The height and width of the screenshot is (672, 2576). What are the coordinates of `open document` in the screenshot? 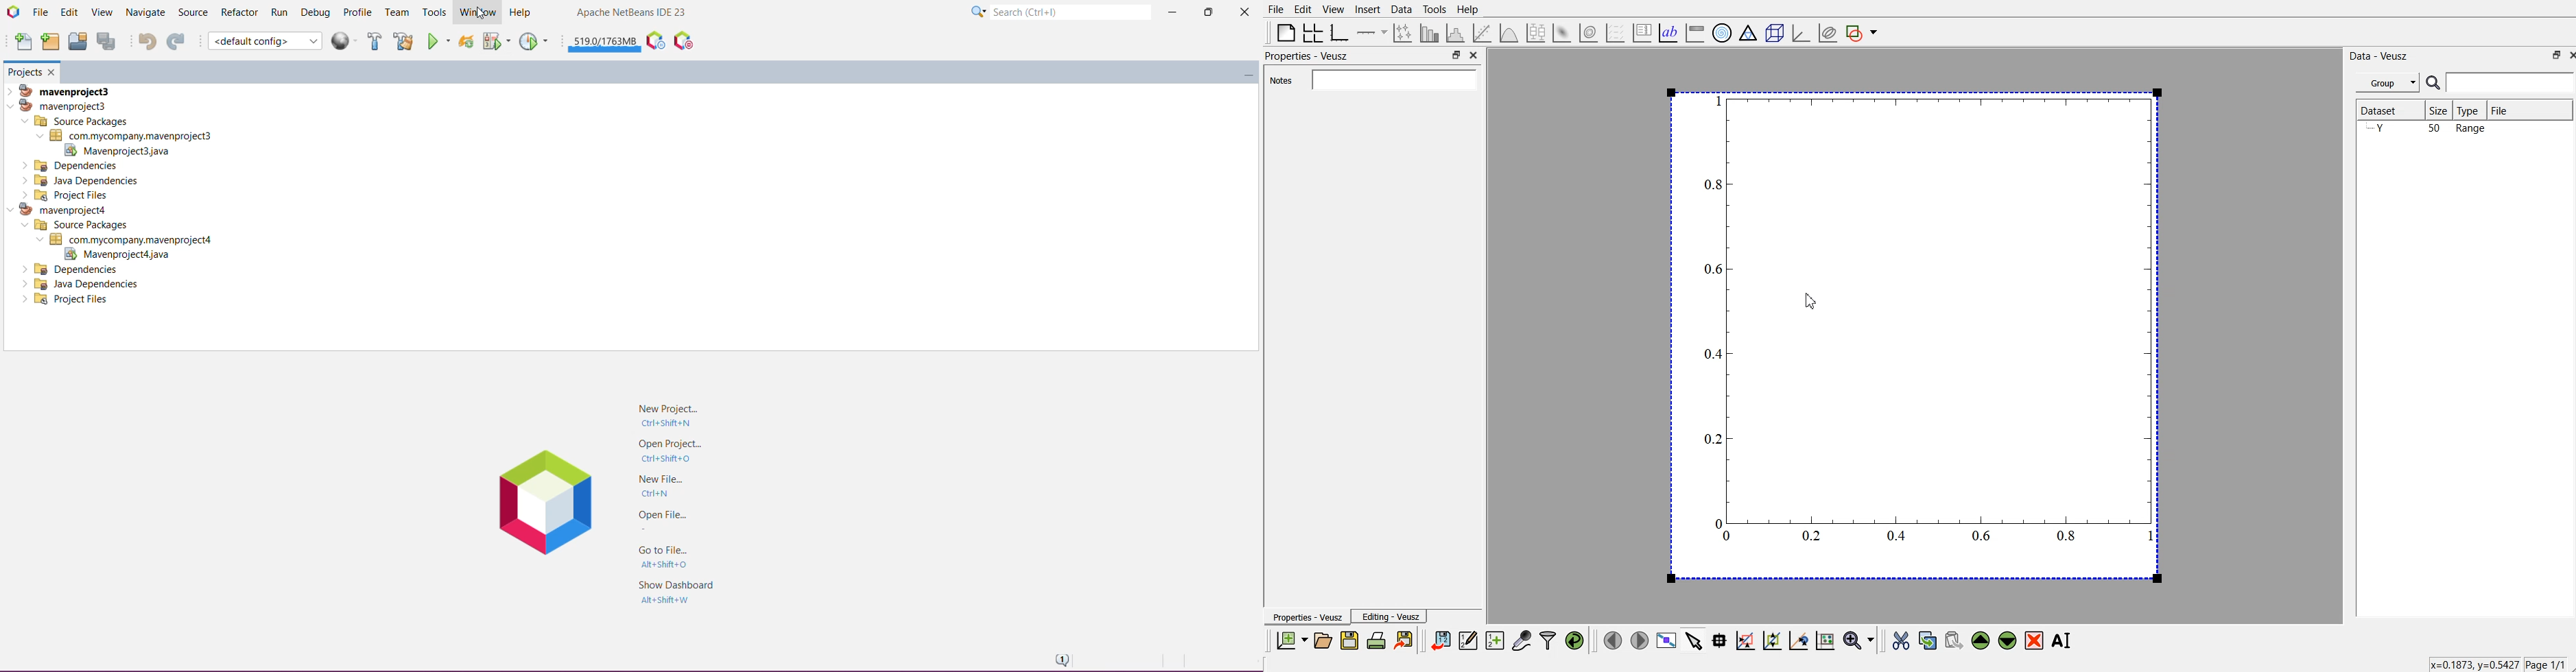 It's located at (1325, 641).